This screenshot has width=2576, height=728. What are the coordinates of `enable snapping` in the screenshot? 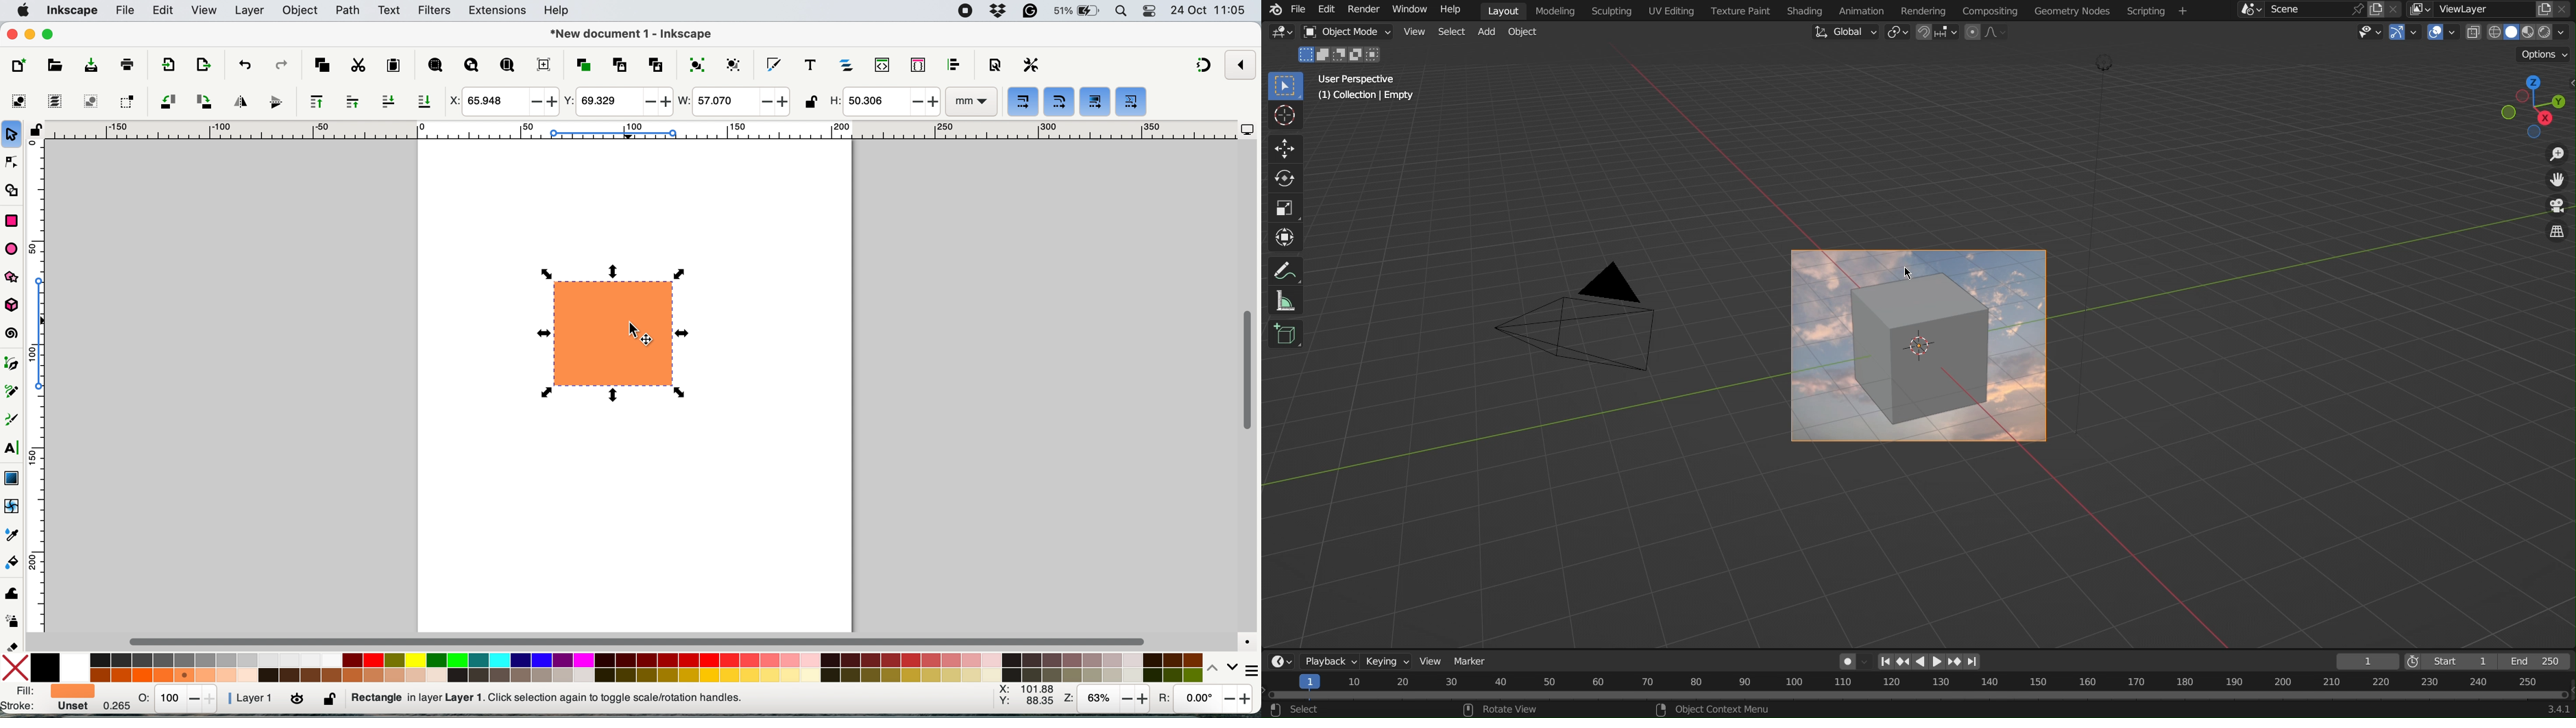 It's located at (1241, 64).